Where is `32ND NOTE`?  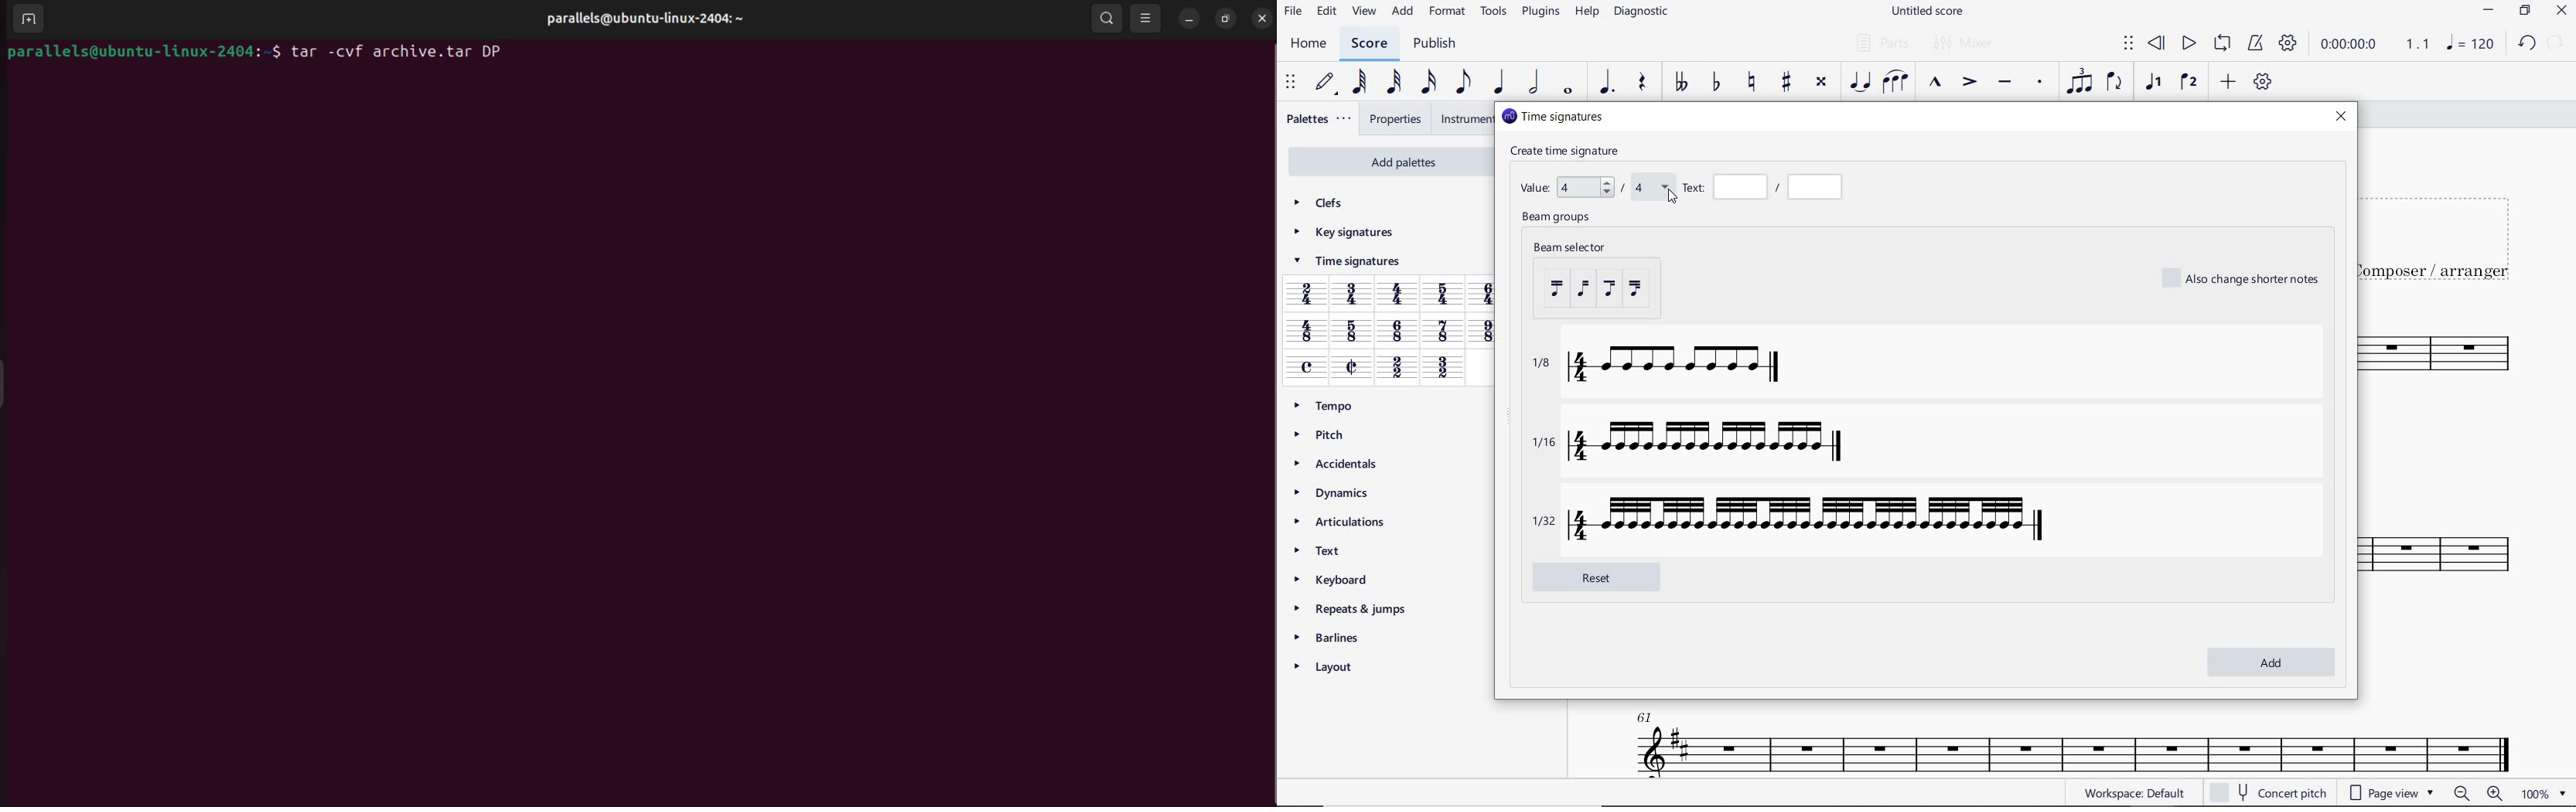 32ND NOTE is located at coordinates (1394, 83).